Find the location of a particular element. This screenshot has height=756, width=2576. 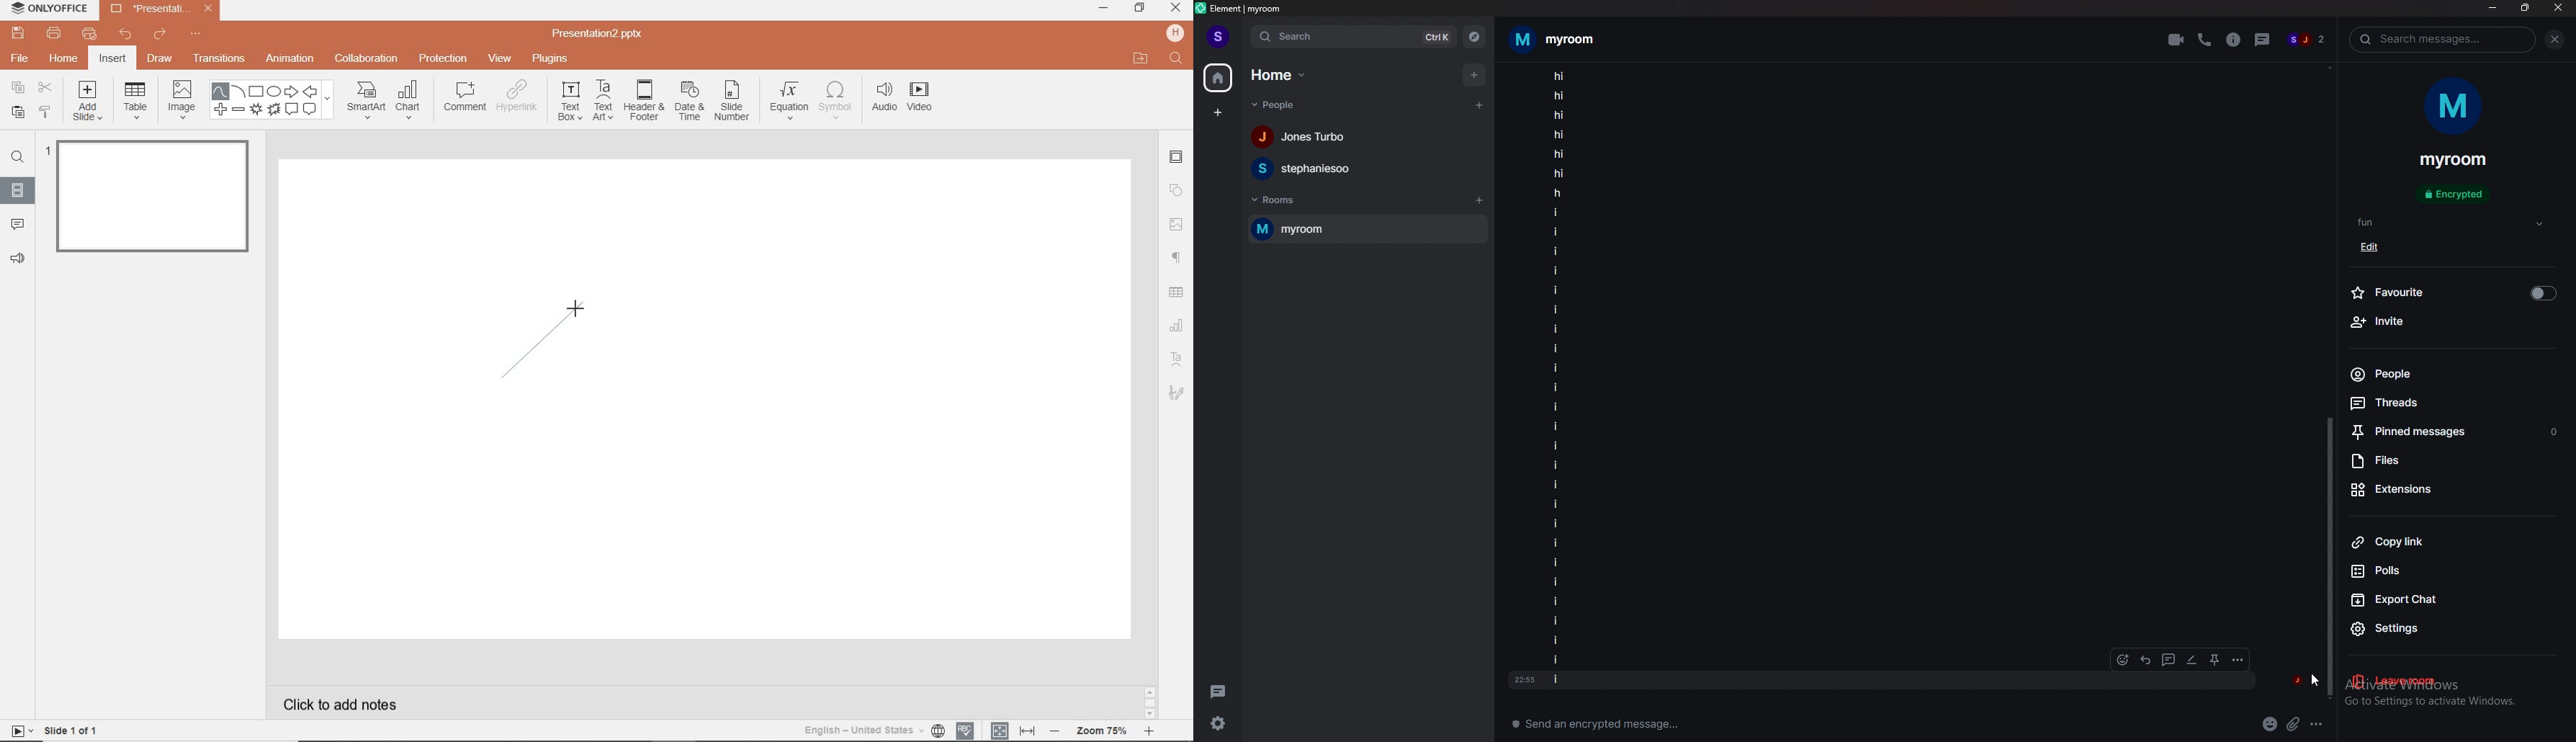

FIT TO SLIDE / FIT TO WIDTH is located at coordinates (1013, 729).